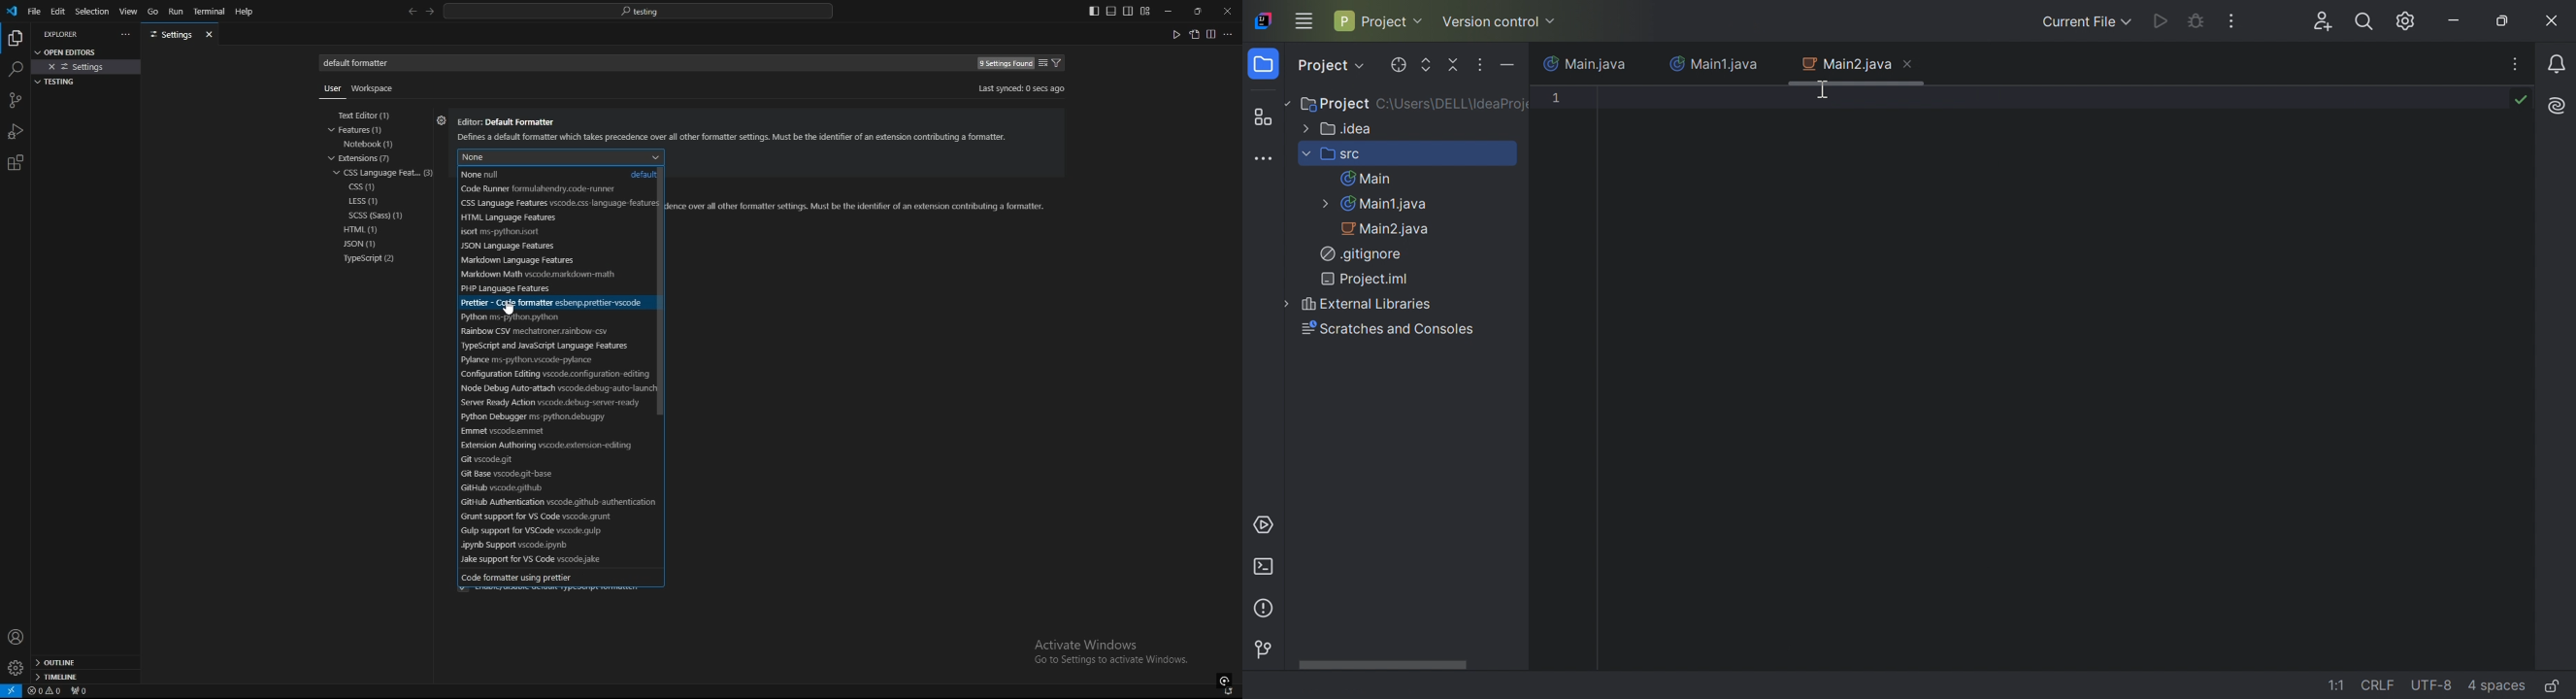 This screenshot has height=700, width=2576. Describe the element at coordinates (543, 276) in the screenshot. I see `markdown math` at that location.